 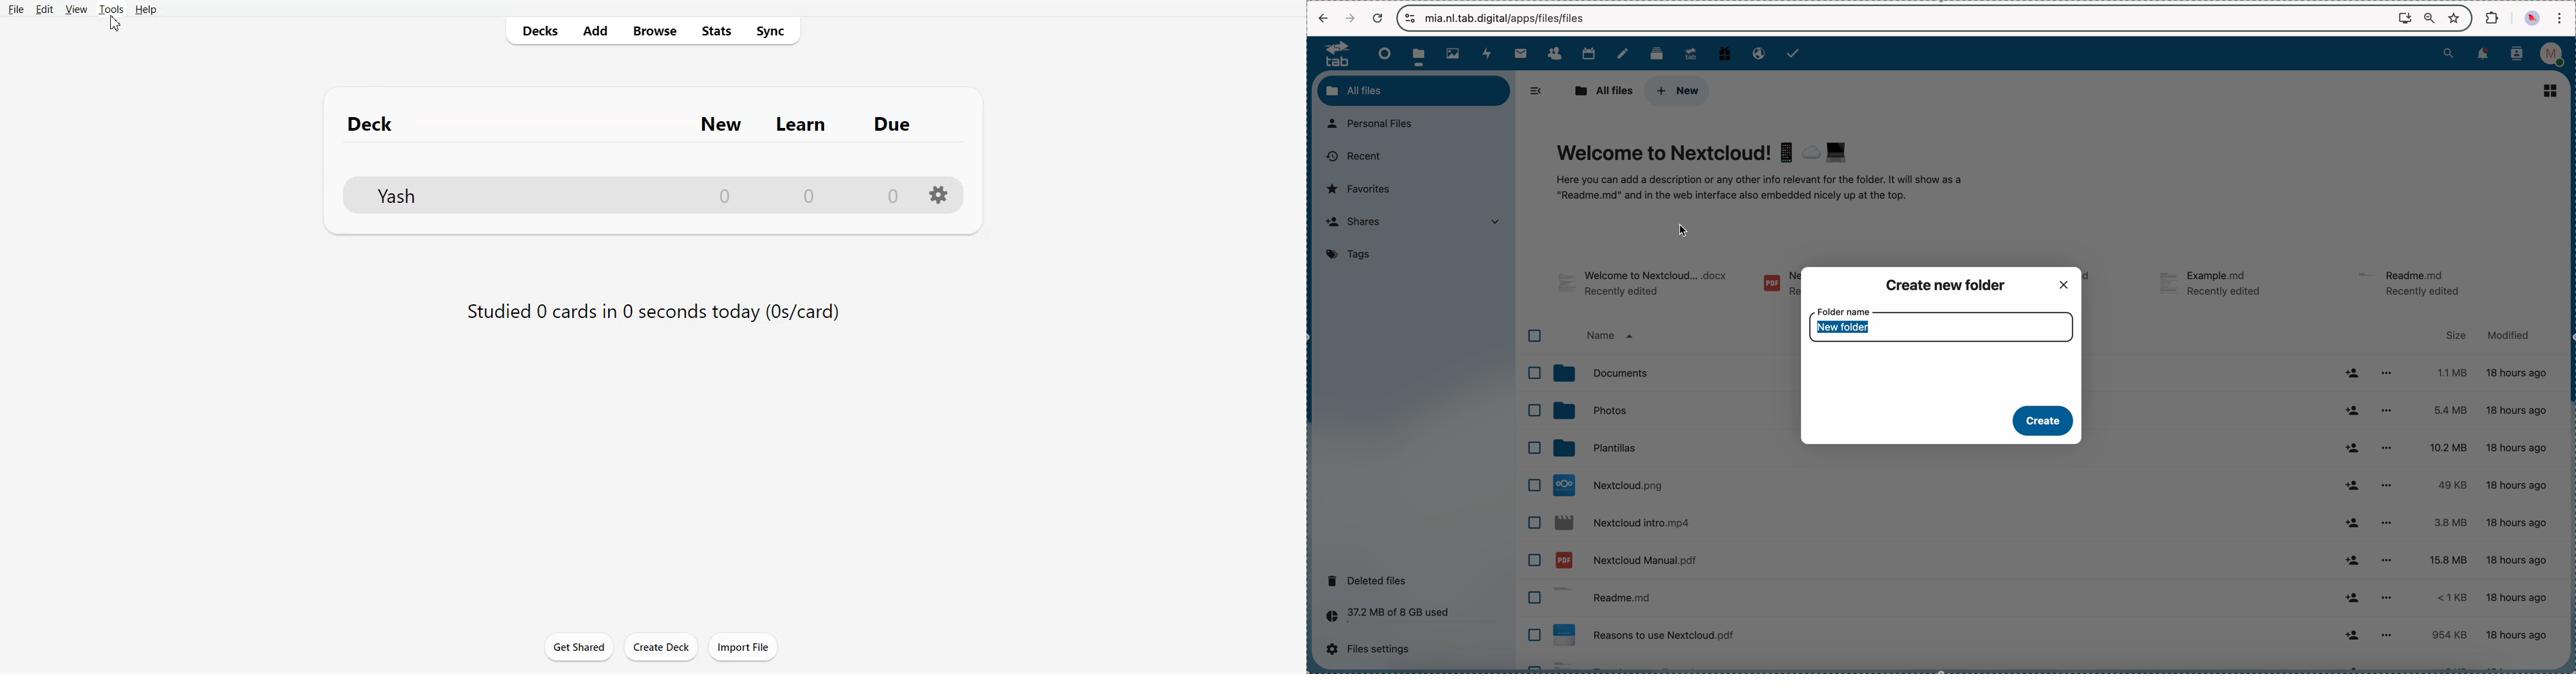 I want to click on View, so click(x=76, y=9).